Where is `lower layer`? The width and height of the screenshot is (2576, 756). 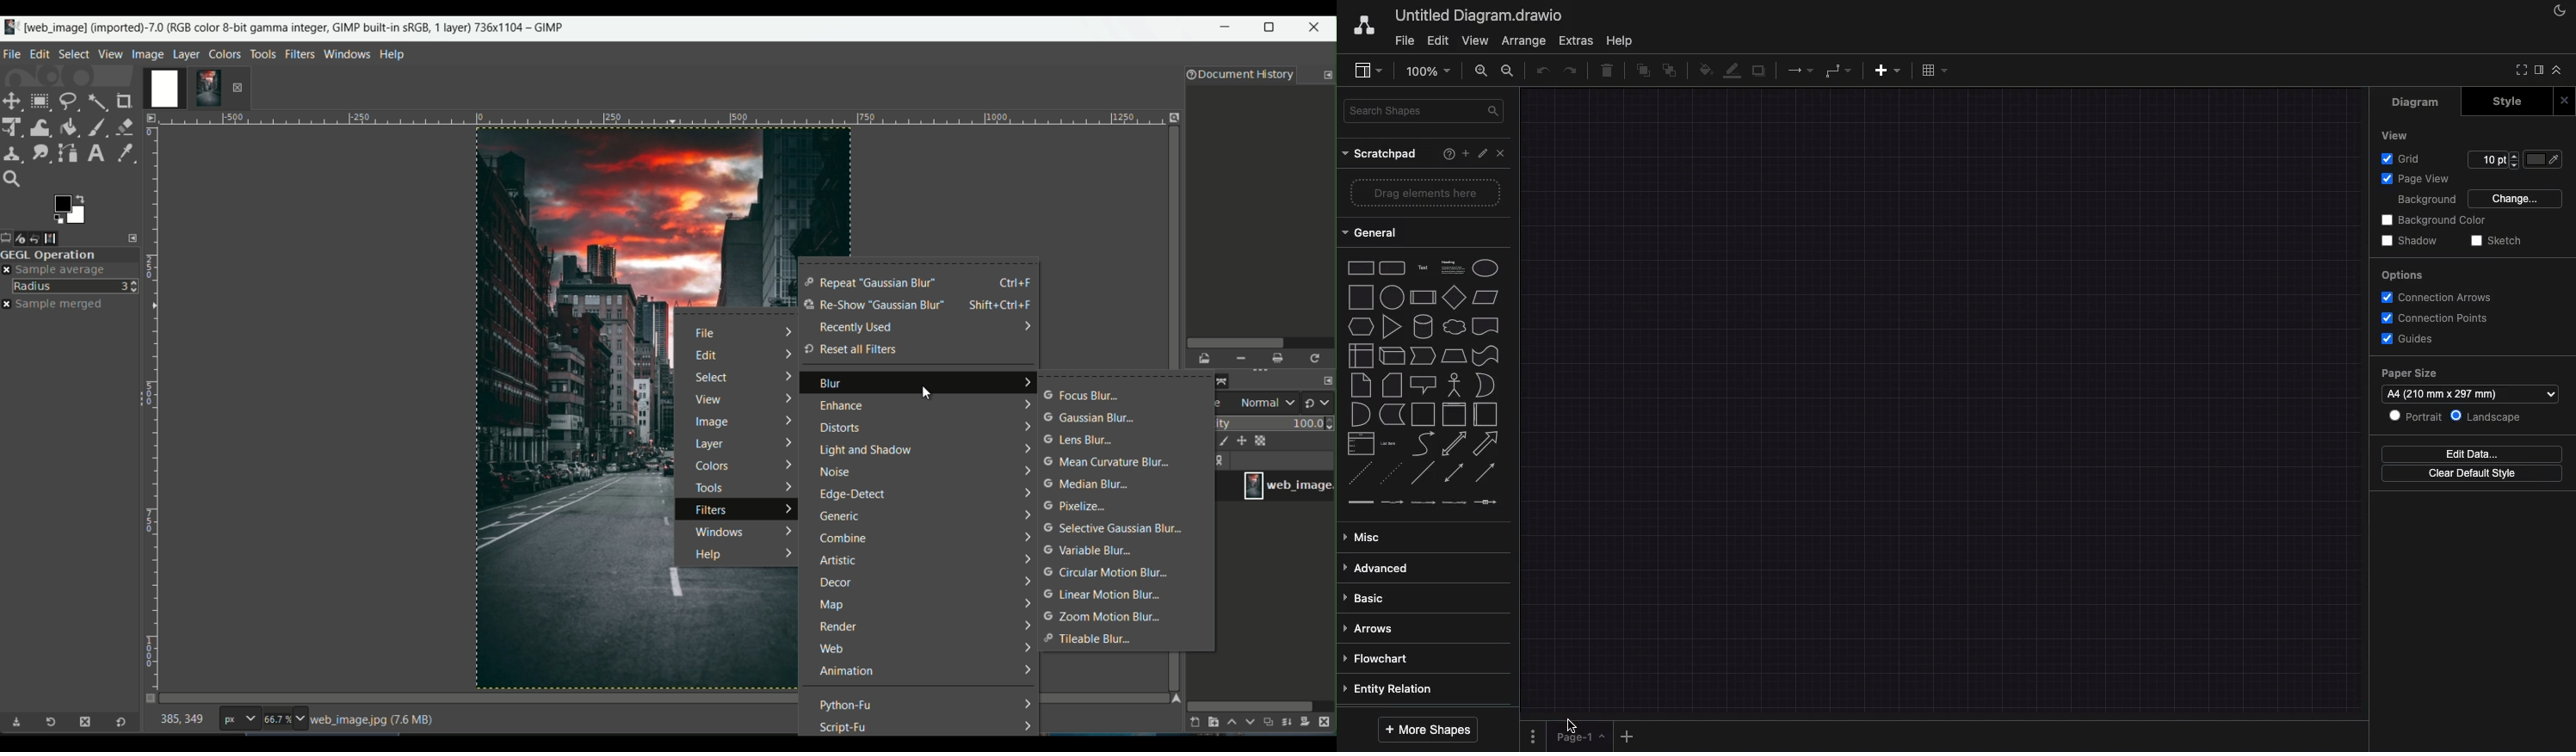 lower layer is located at coordinates (1251, 725).